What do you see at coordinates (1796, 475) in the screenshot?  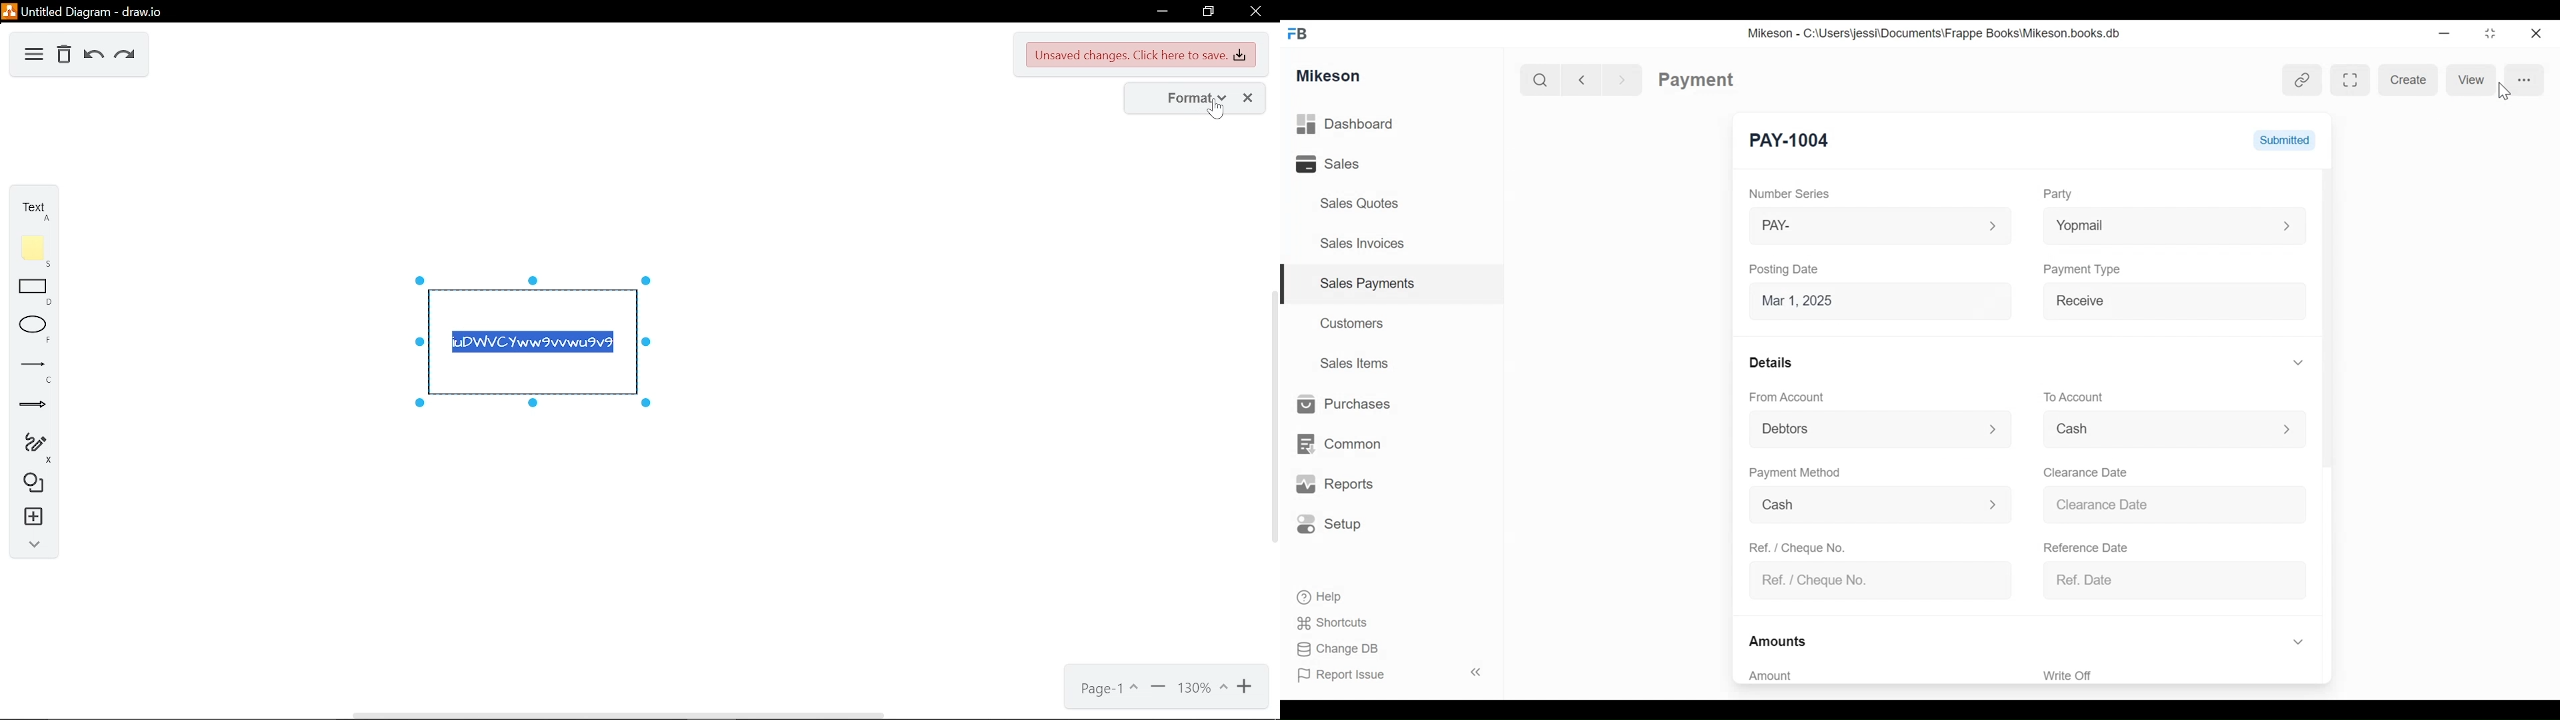 I see `Payment Method` at bounding box center [1796, 475].